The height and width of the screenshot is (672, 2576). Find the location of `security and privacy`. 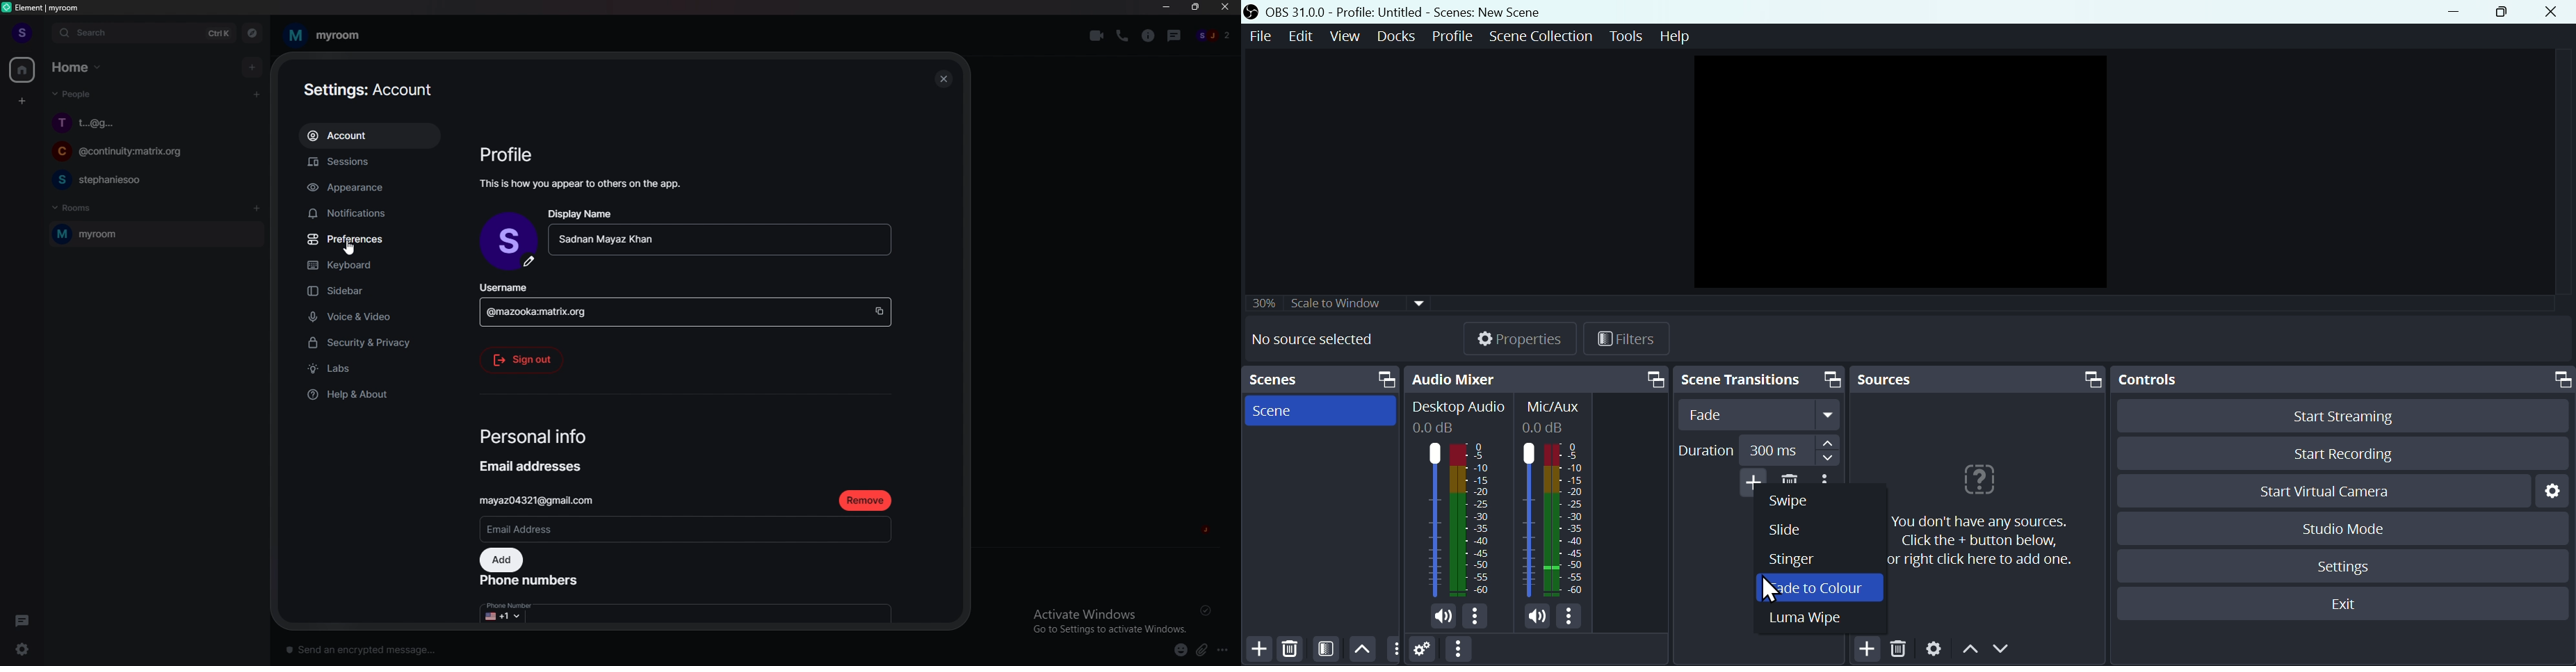

security and privacy is located at coordinates (371, 344).